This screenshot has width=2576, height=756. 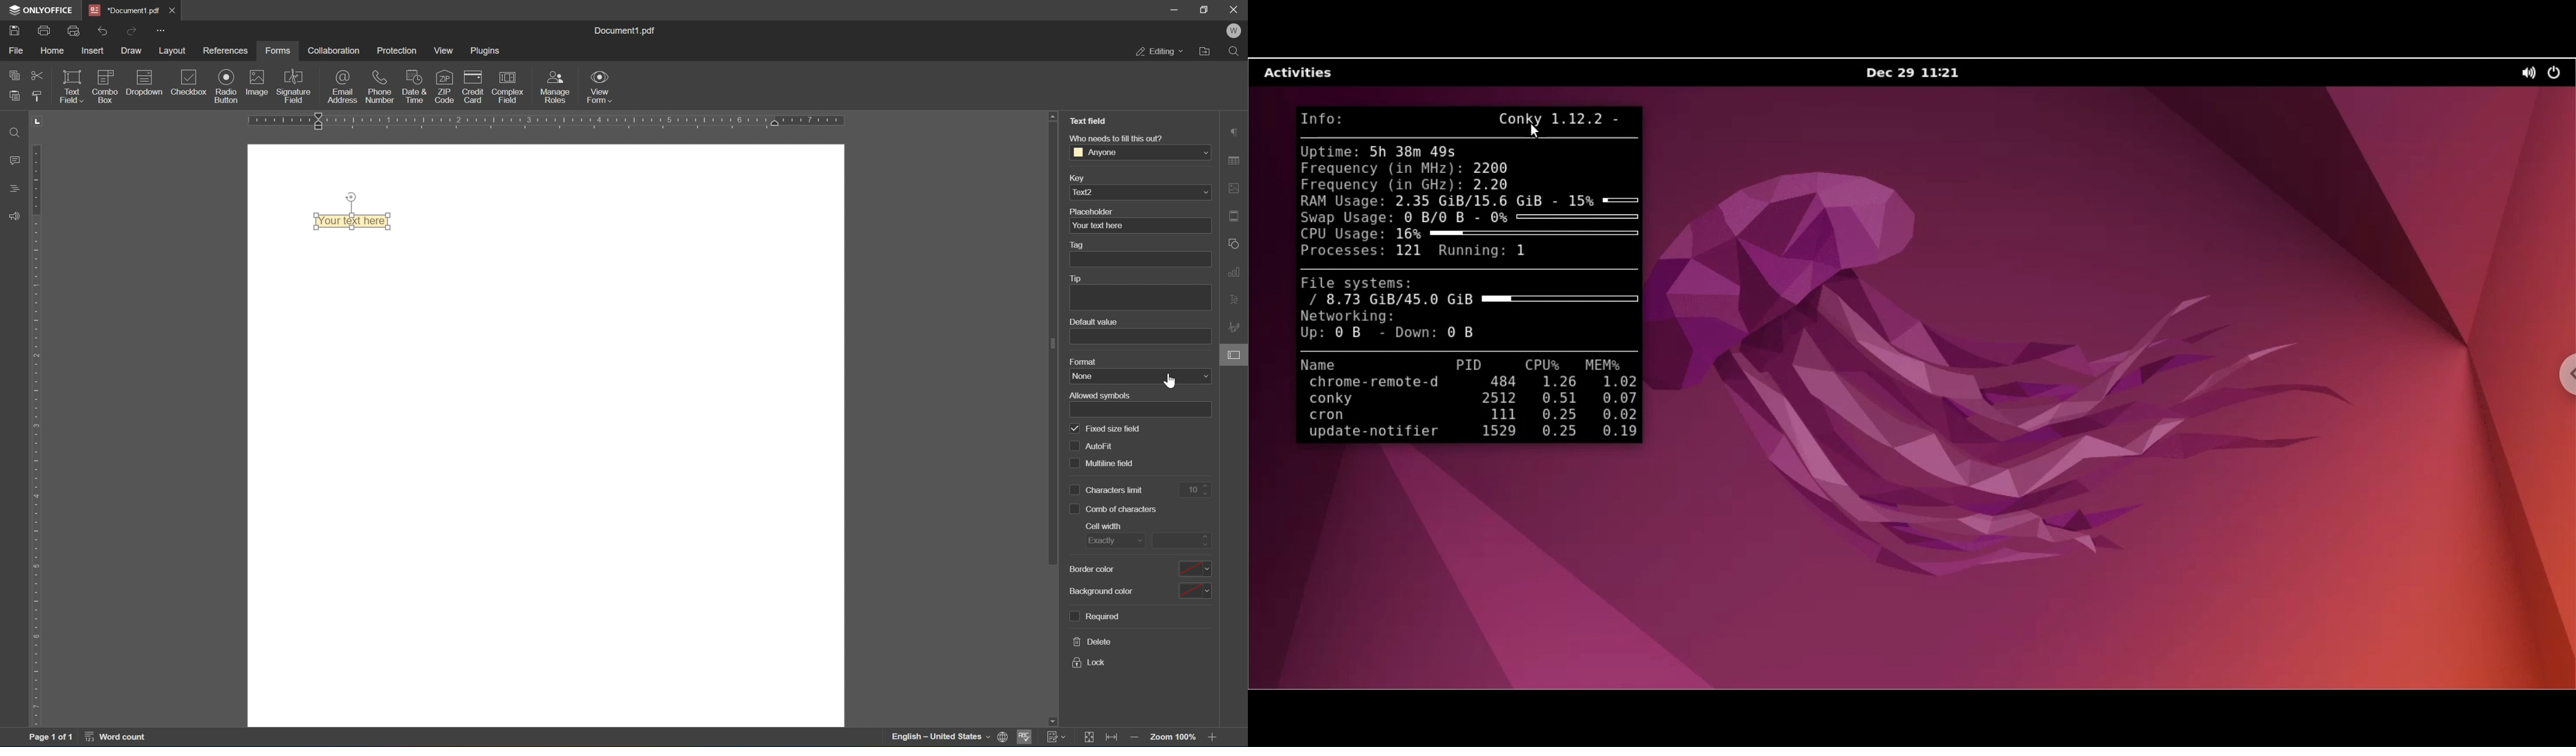 I want to click on protection, so click(x=398, y=50).